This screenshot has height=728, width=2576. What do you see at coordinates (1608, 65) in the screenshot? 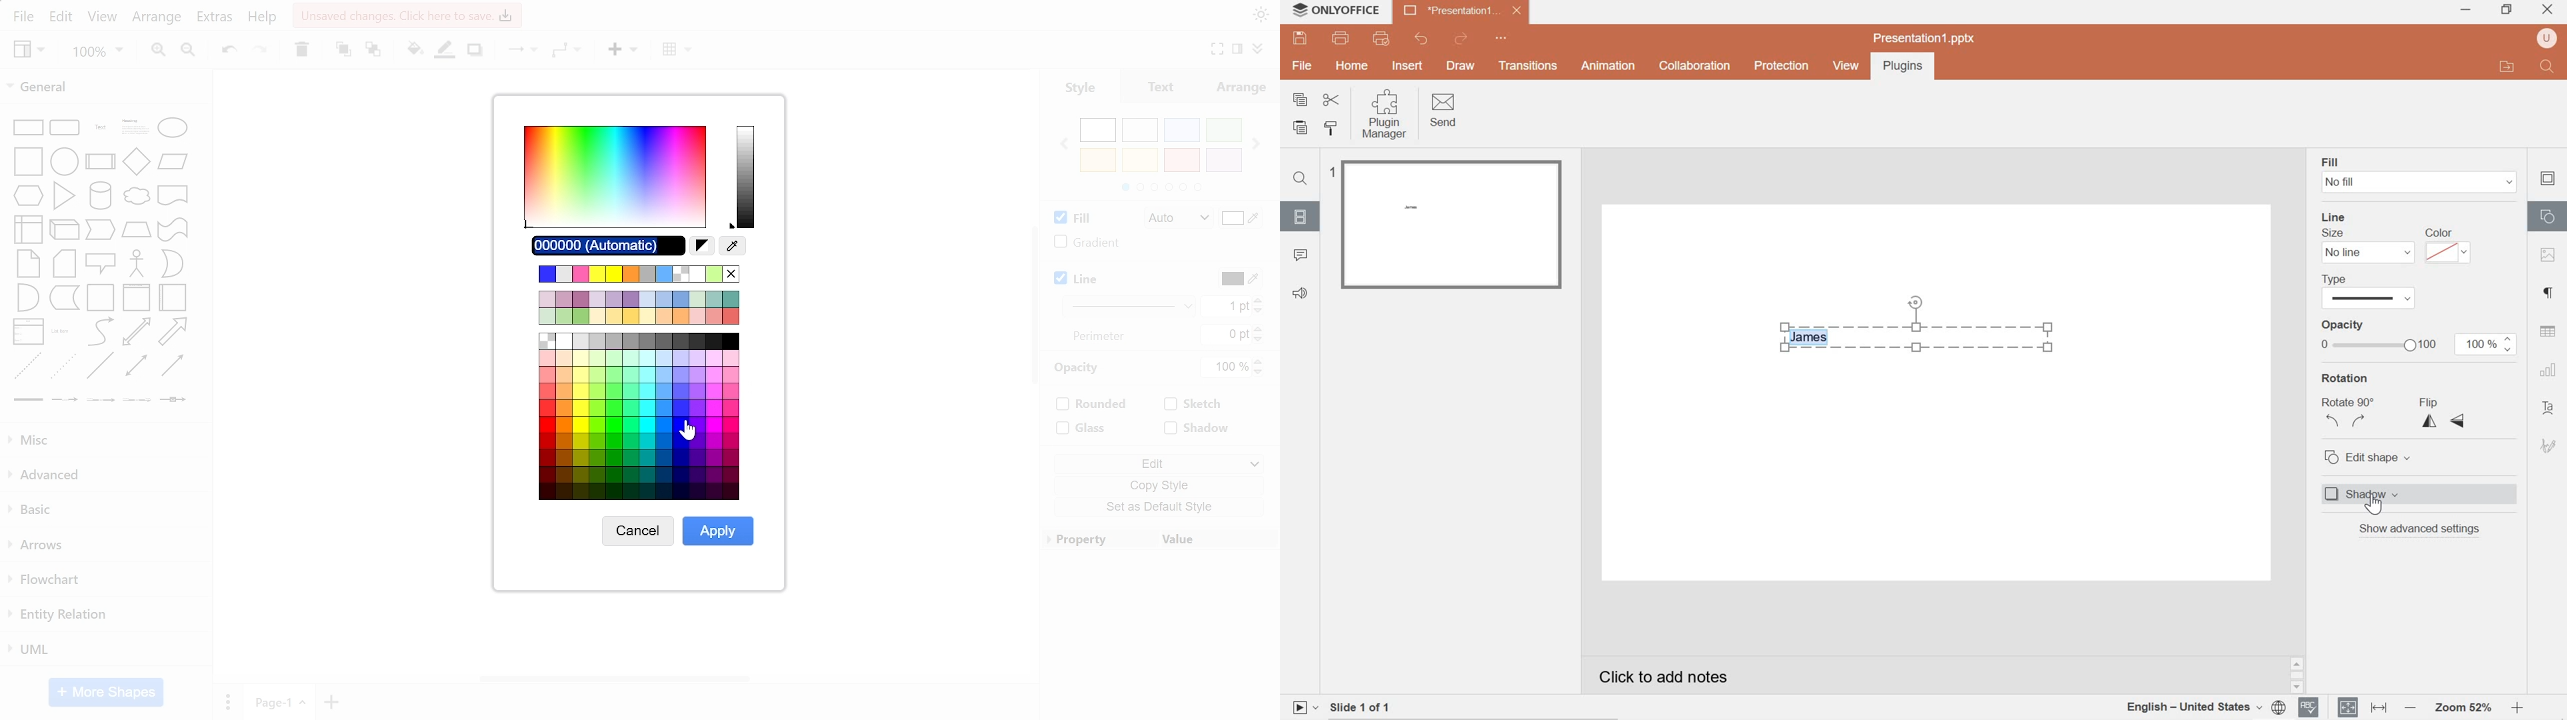
I see `Animation` at bounding box center [1608, 65].